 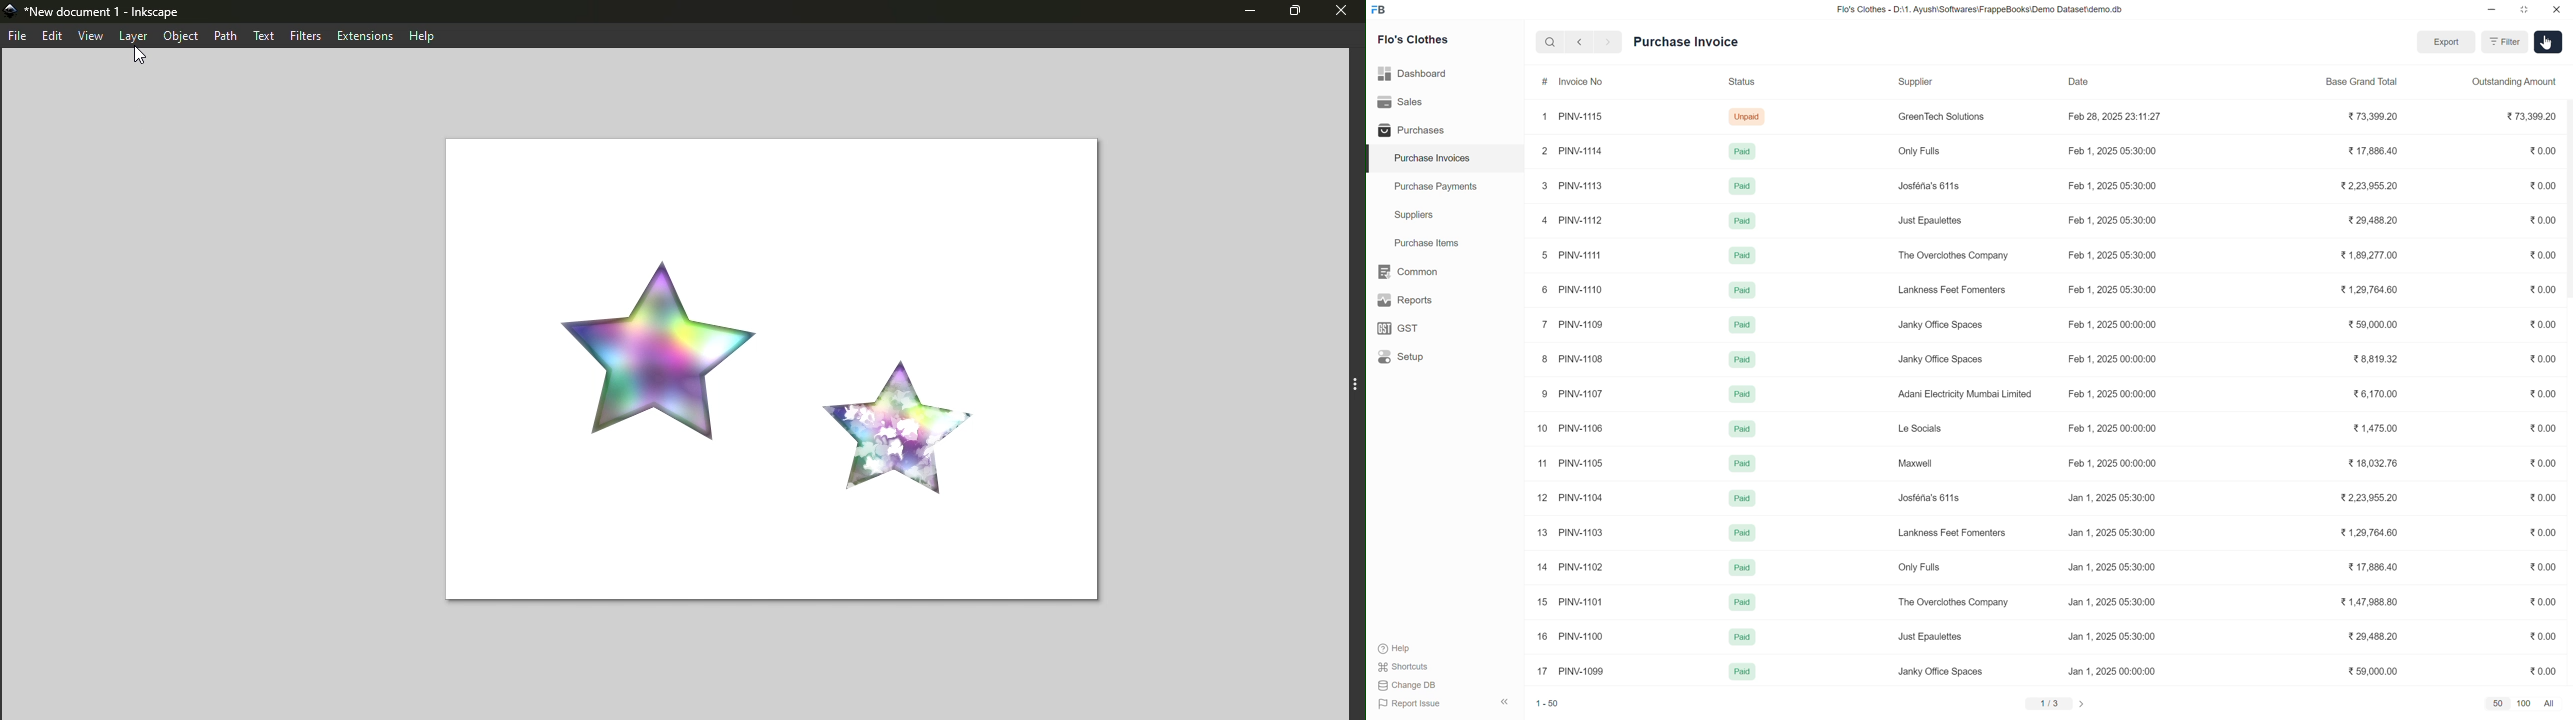 I want to click on 10, so click(x=1542, y=429).